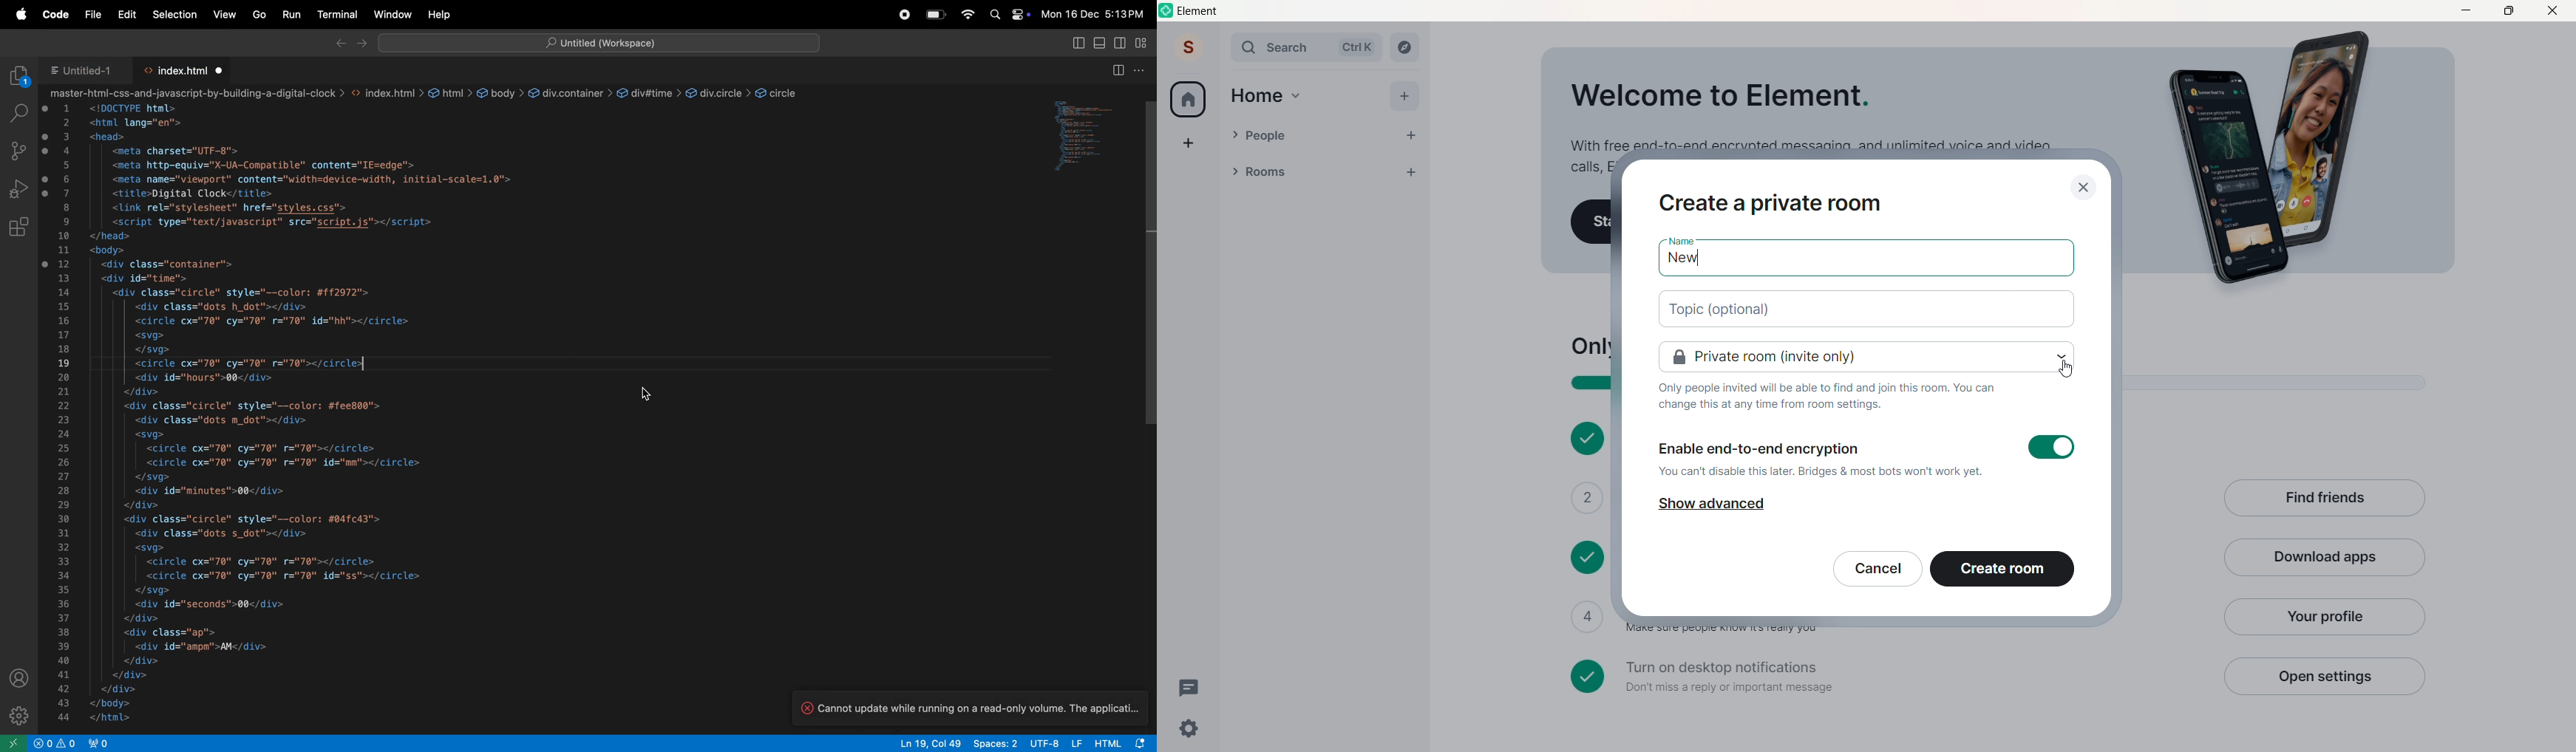 The height and width of the screenshot is (756, 2576). Describe the element at coordinates (1235, 171) in the screenshot. I see `Room Drop Down` at that location.